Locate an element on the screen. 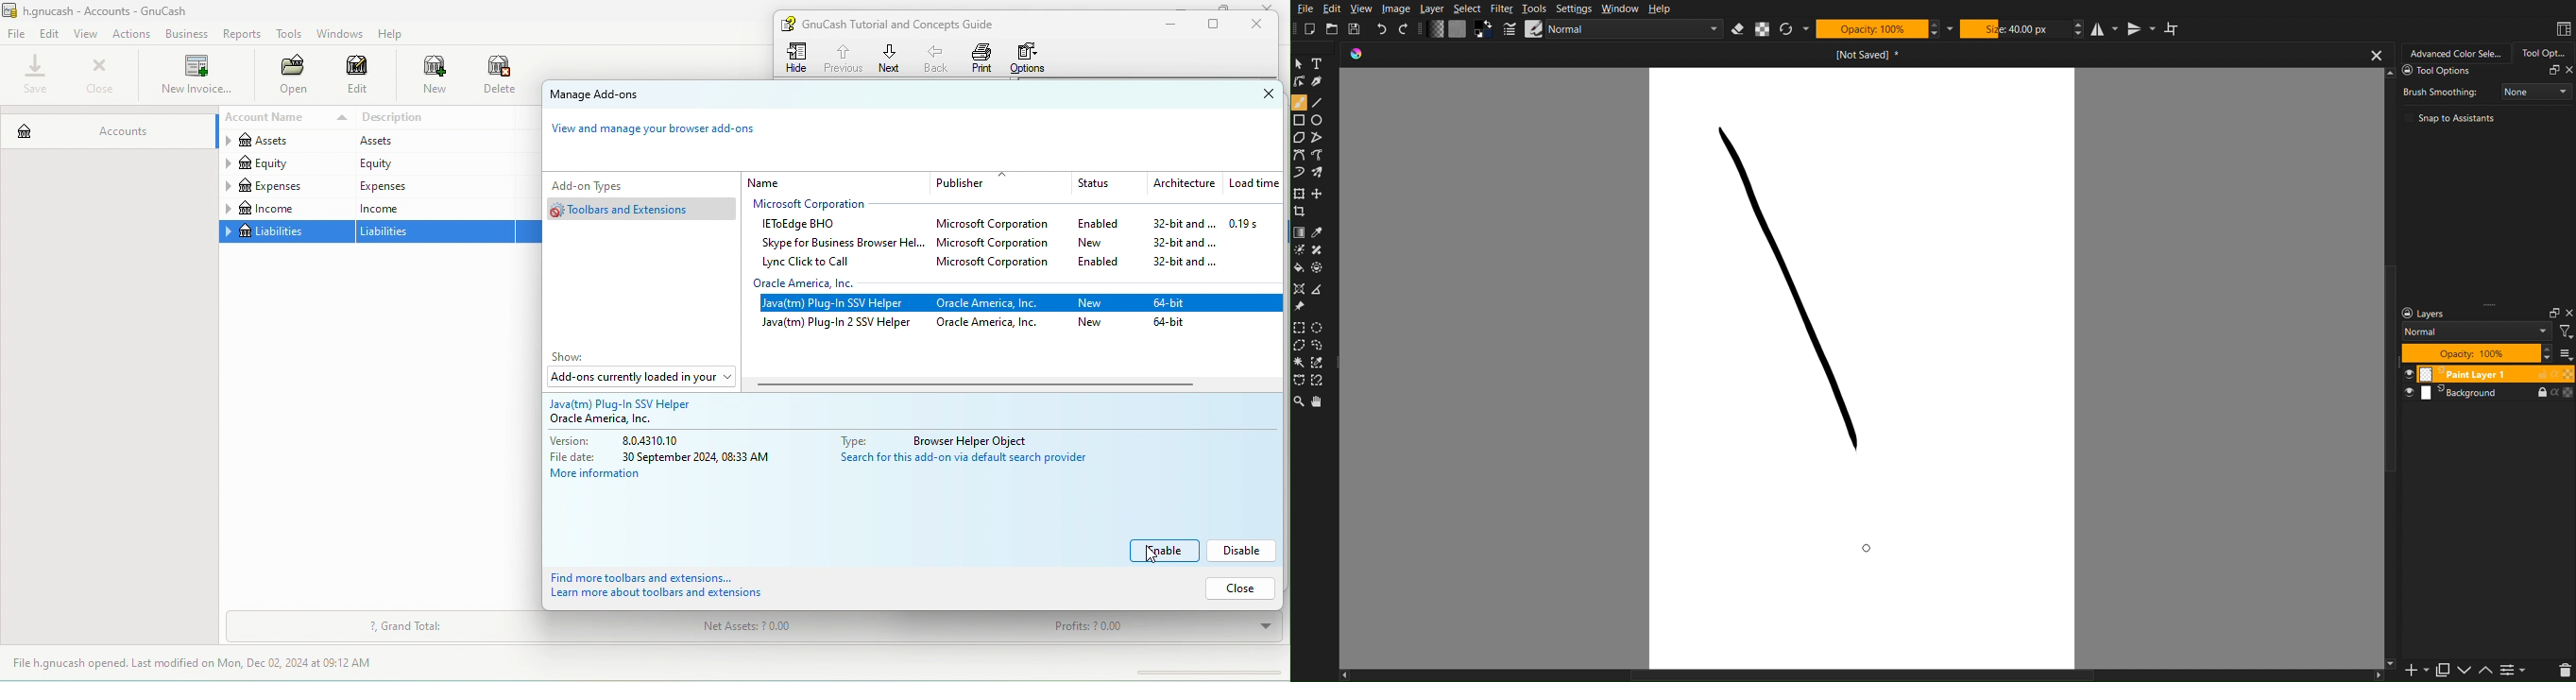  Filter is located at coordinates (2567, 332).